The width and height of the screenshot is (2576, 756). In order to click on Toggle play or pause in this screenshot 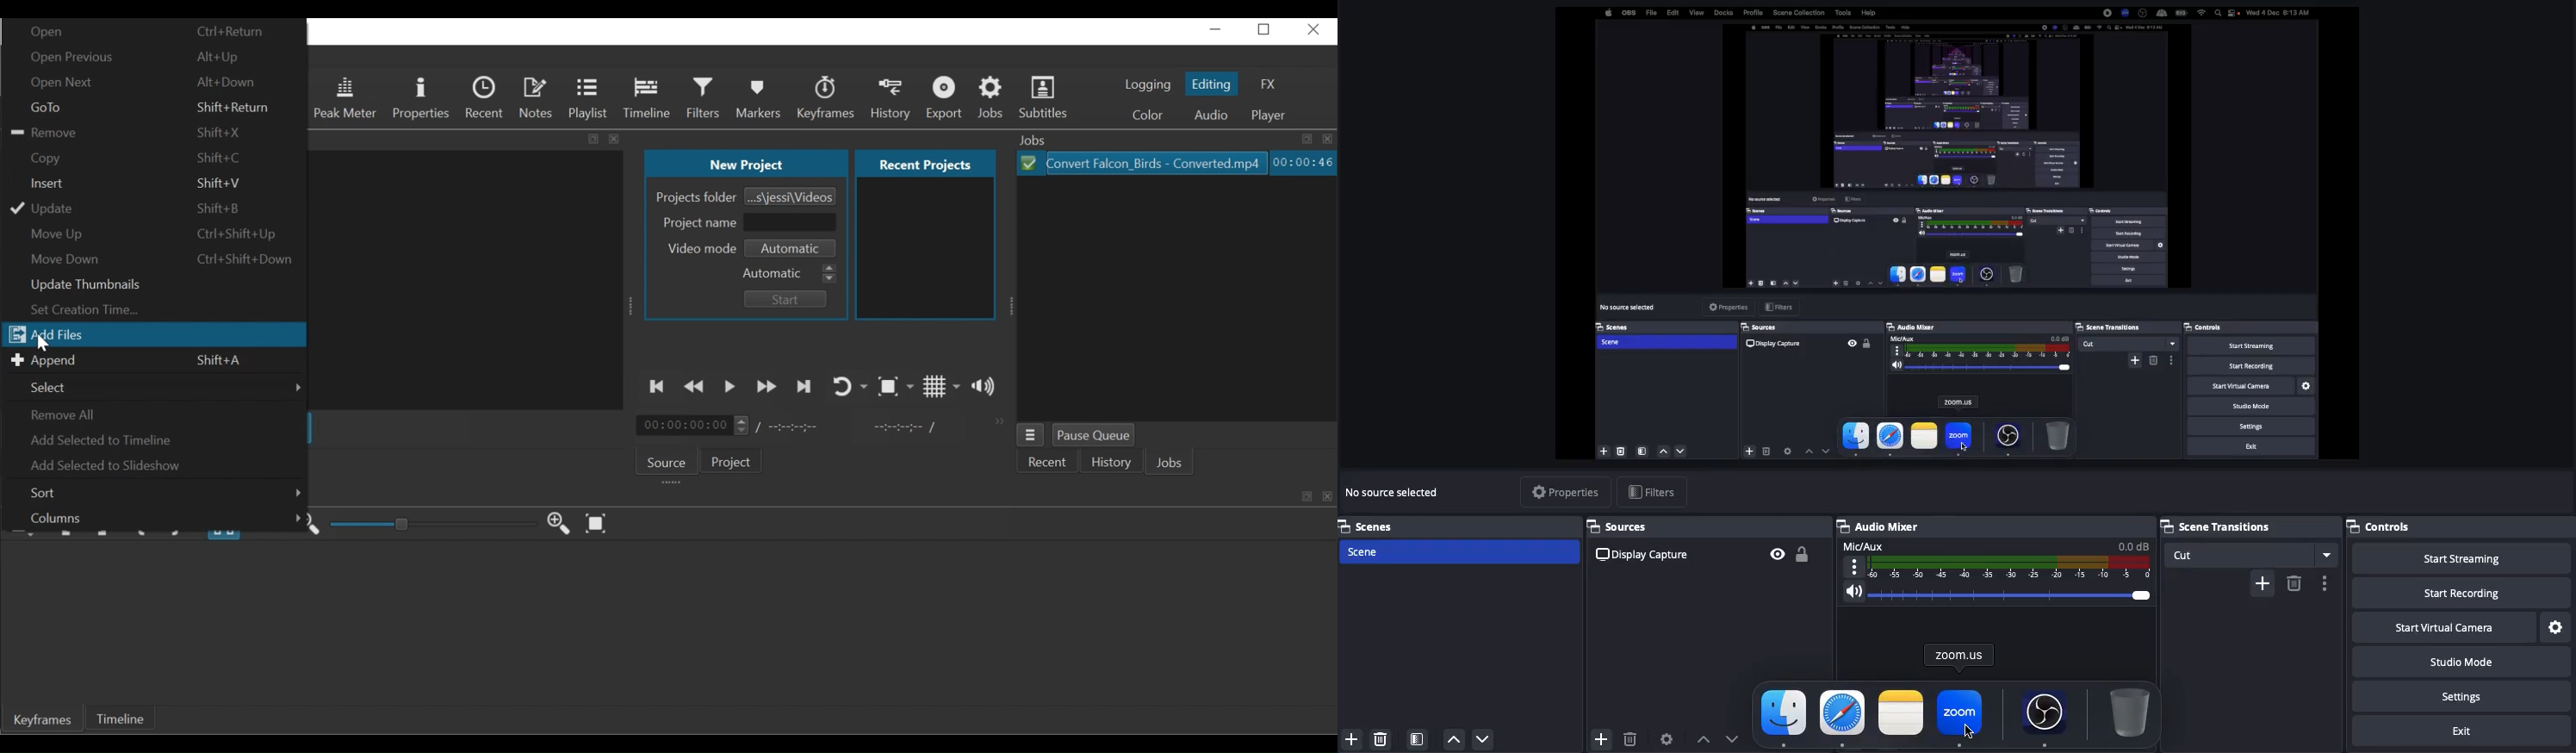, I will do `click(730, 386)`.